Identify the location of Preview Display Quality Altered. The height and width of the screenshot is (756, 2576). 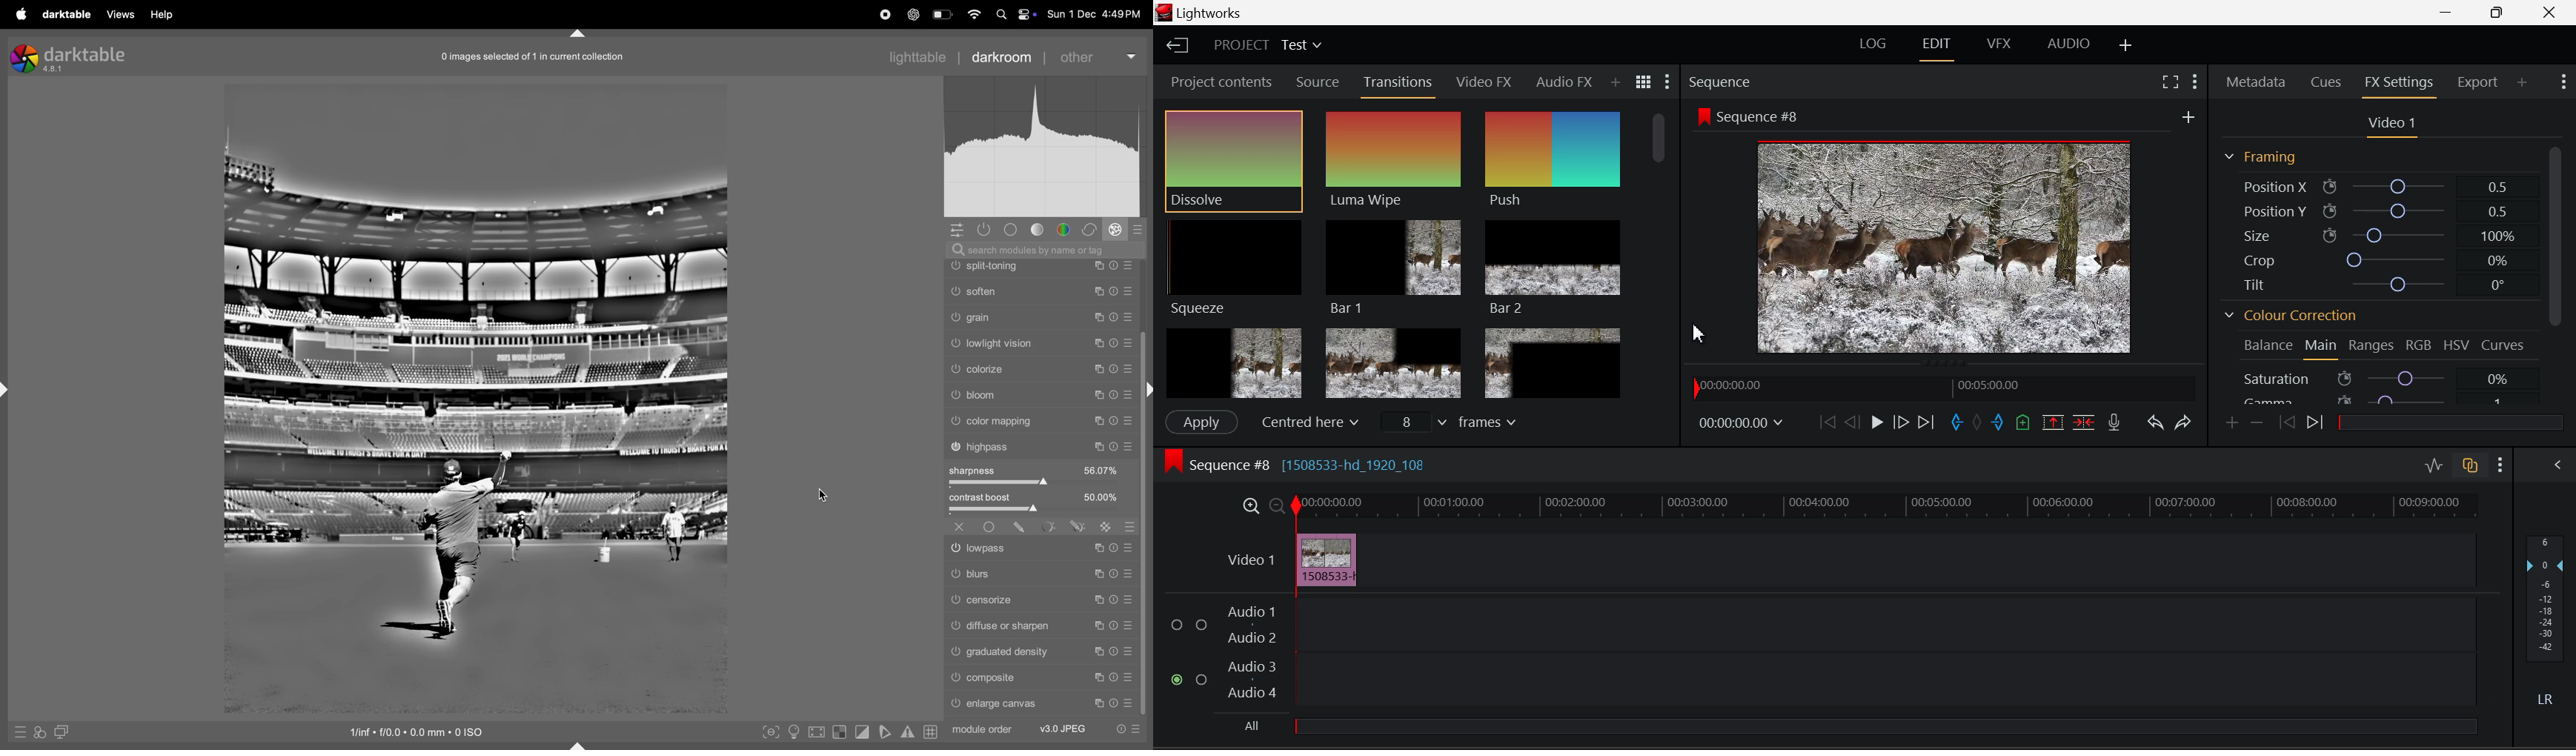
(1948, 248).